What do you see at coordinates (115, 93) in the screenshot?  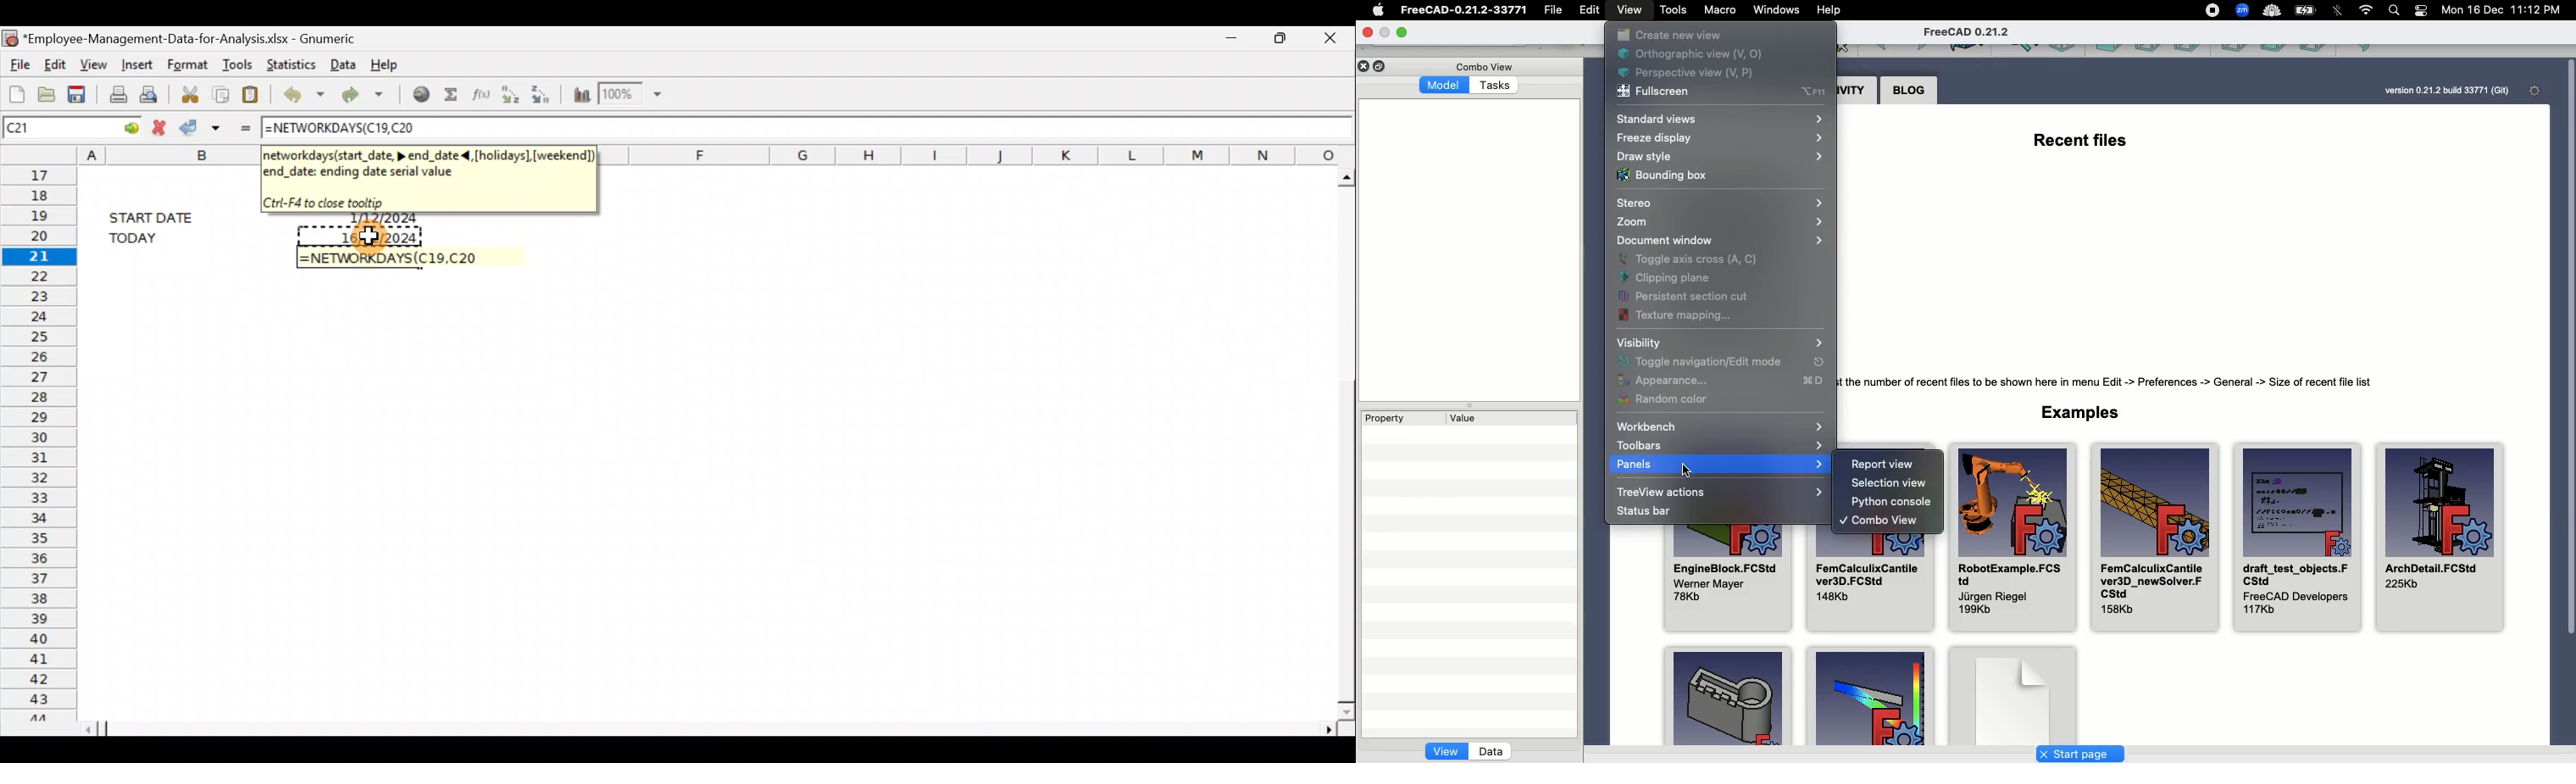 I see `Print current file` at bounding box center [115, 93].